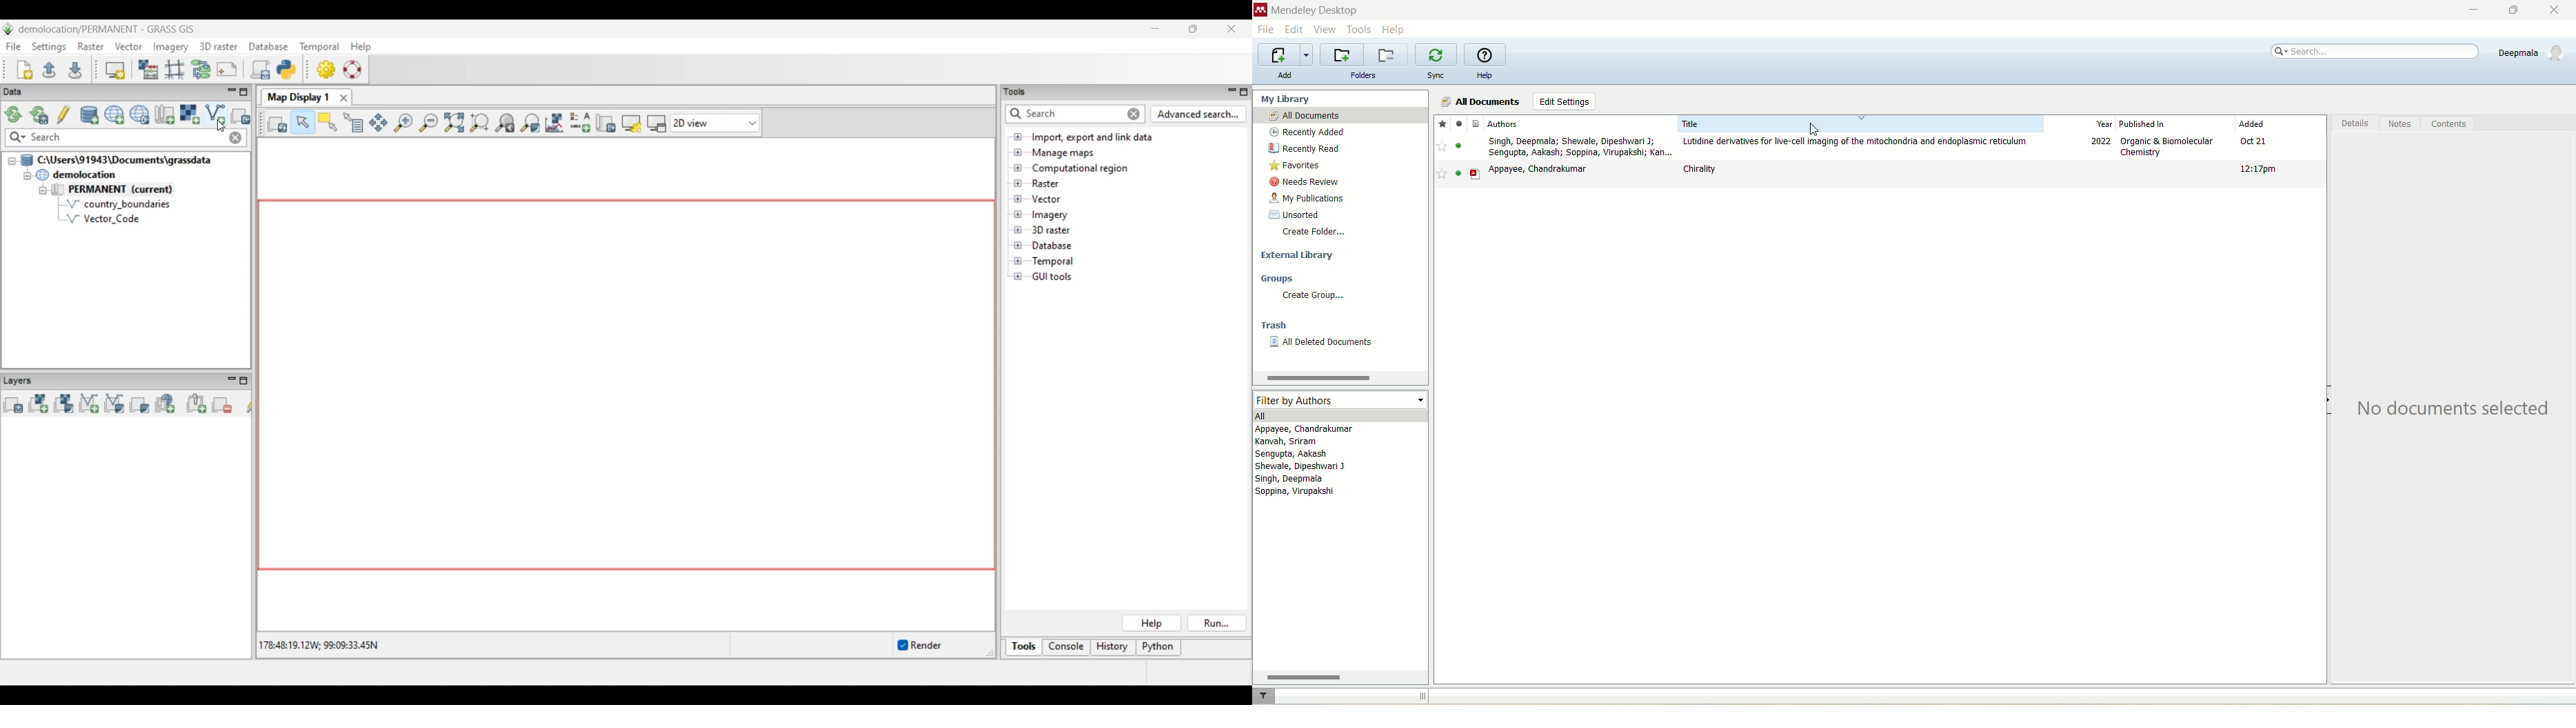 This screenshot has height=728, width=2576. What do you see at coordinates (1311, 183) in the screenshot?
I see `needs review` at bounding box center [1311, 183].